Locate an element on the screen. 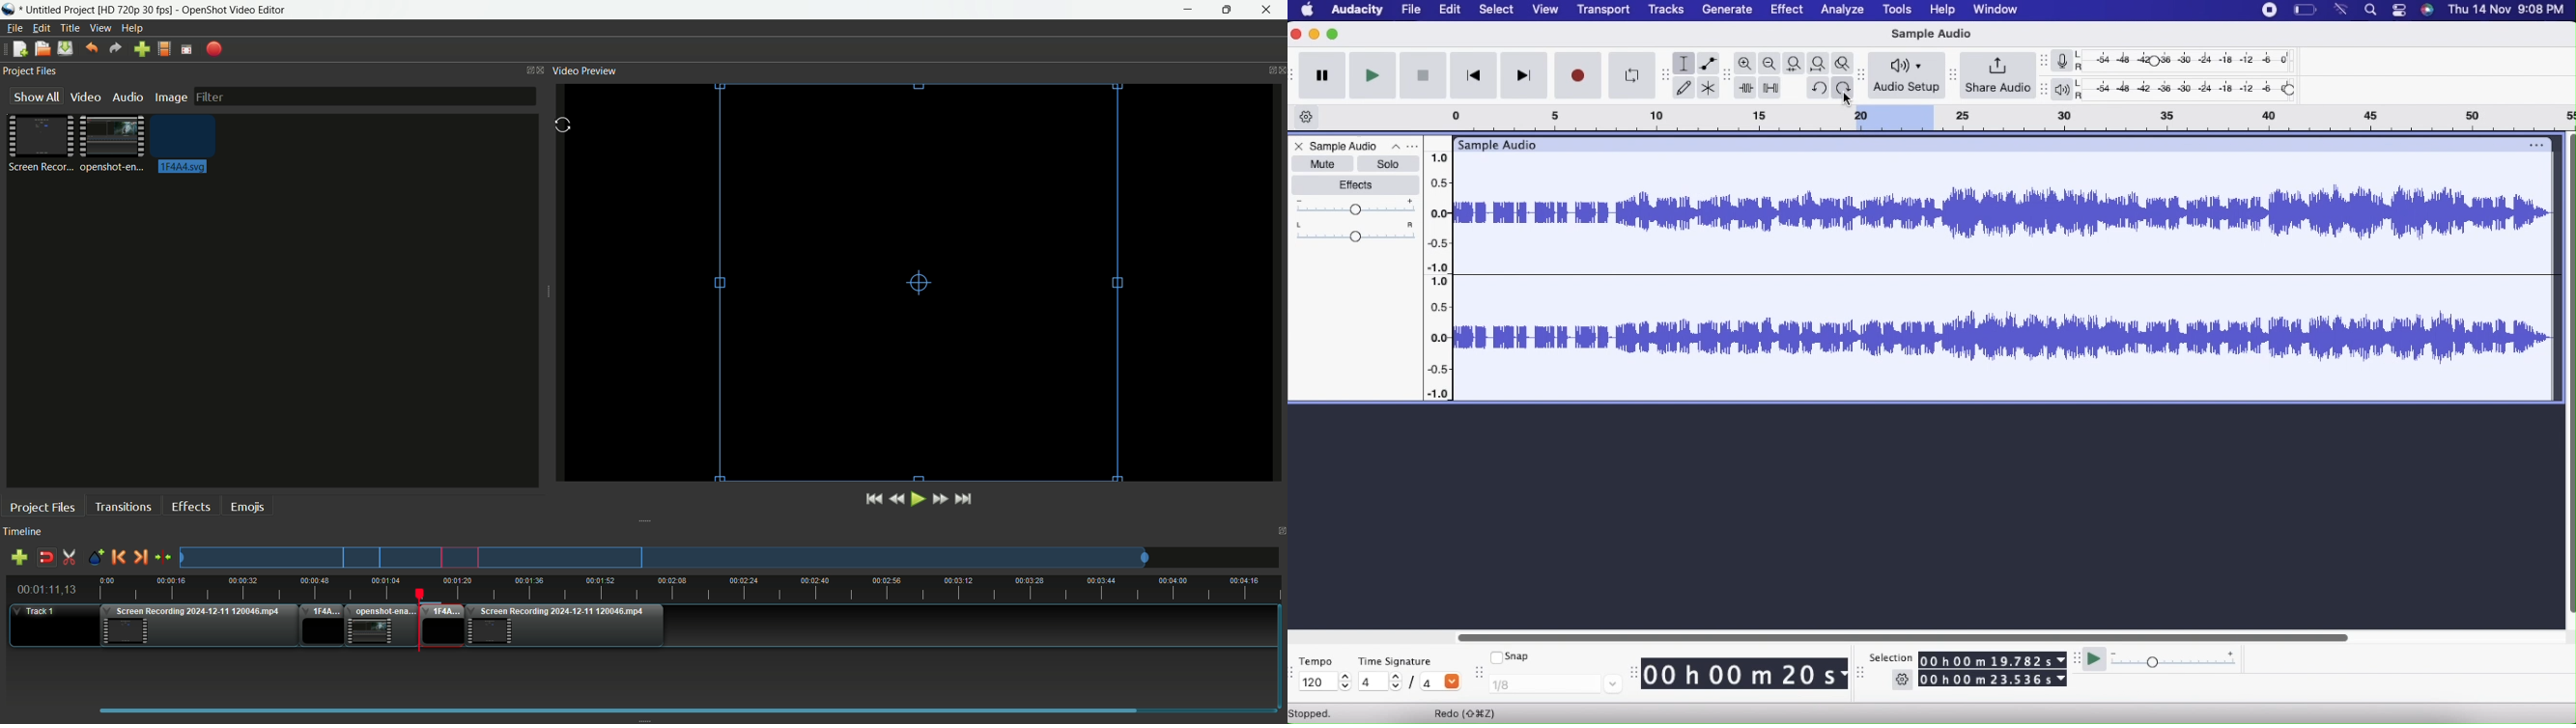  Transport is located at coordinates (1604, 11).